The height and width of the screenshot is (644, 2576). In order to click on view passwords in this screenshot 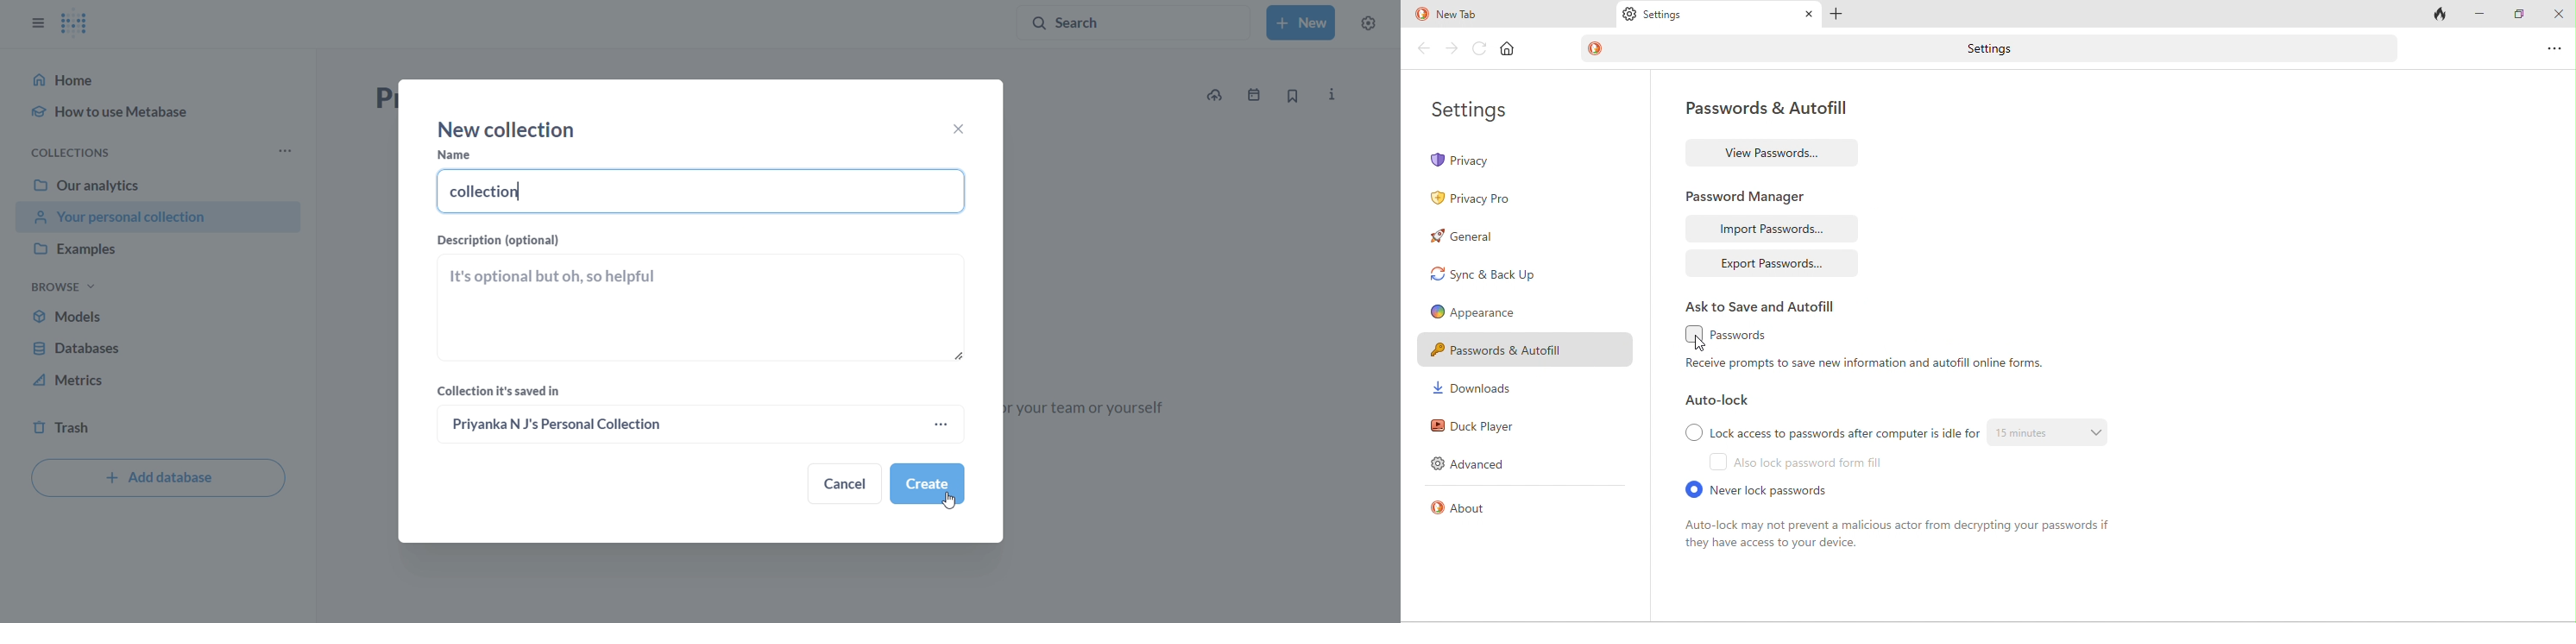, I will do `click(1779, 150)`.